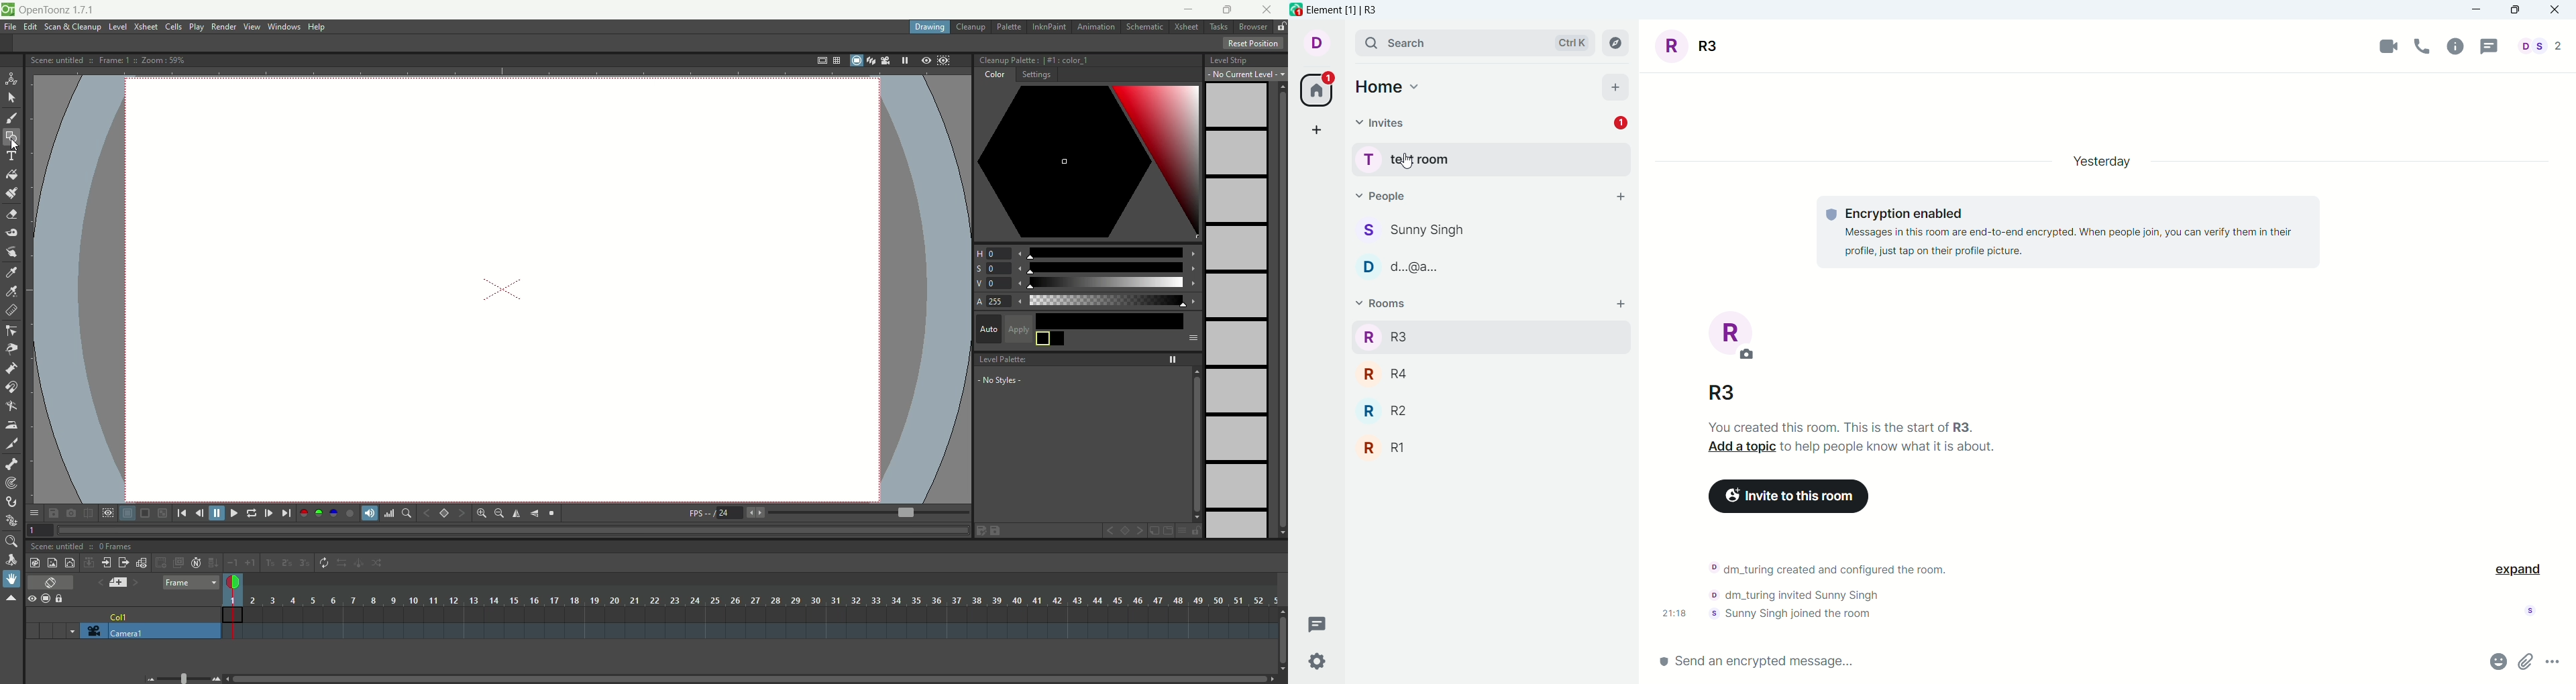  I want to click on verical scrollbar, so click(1195, 444).